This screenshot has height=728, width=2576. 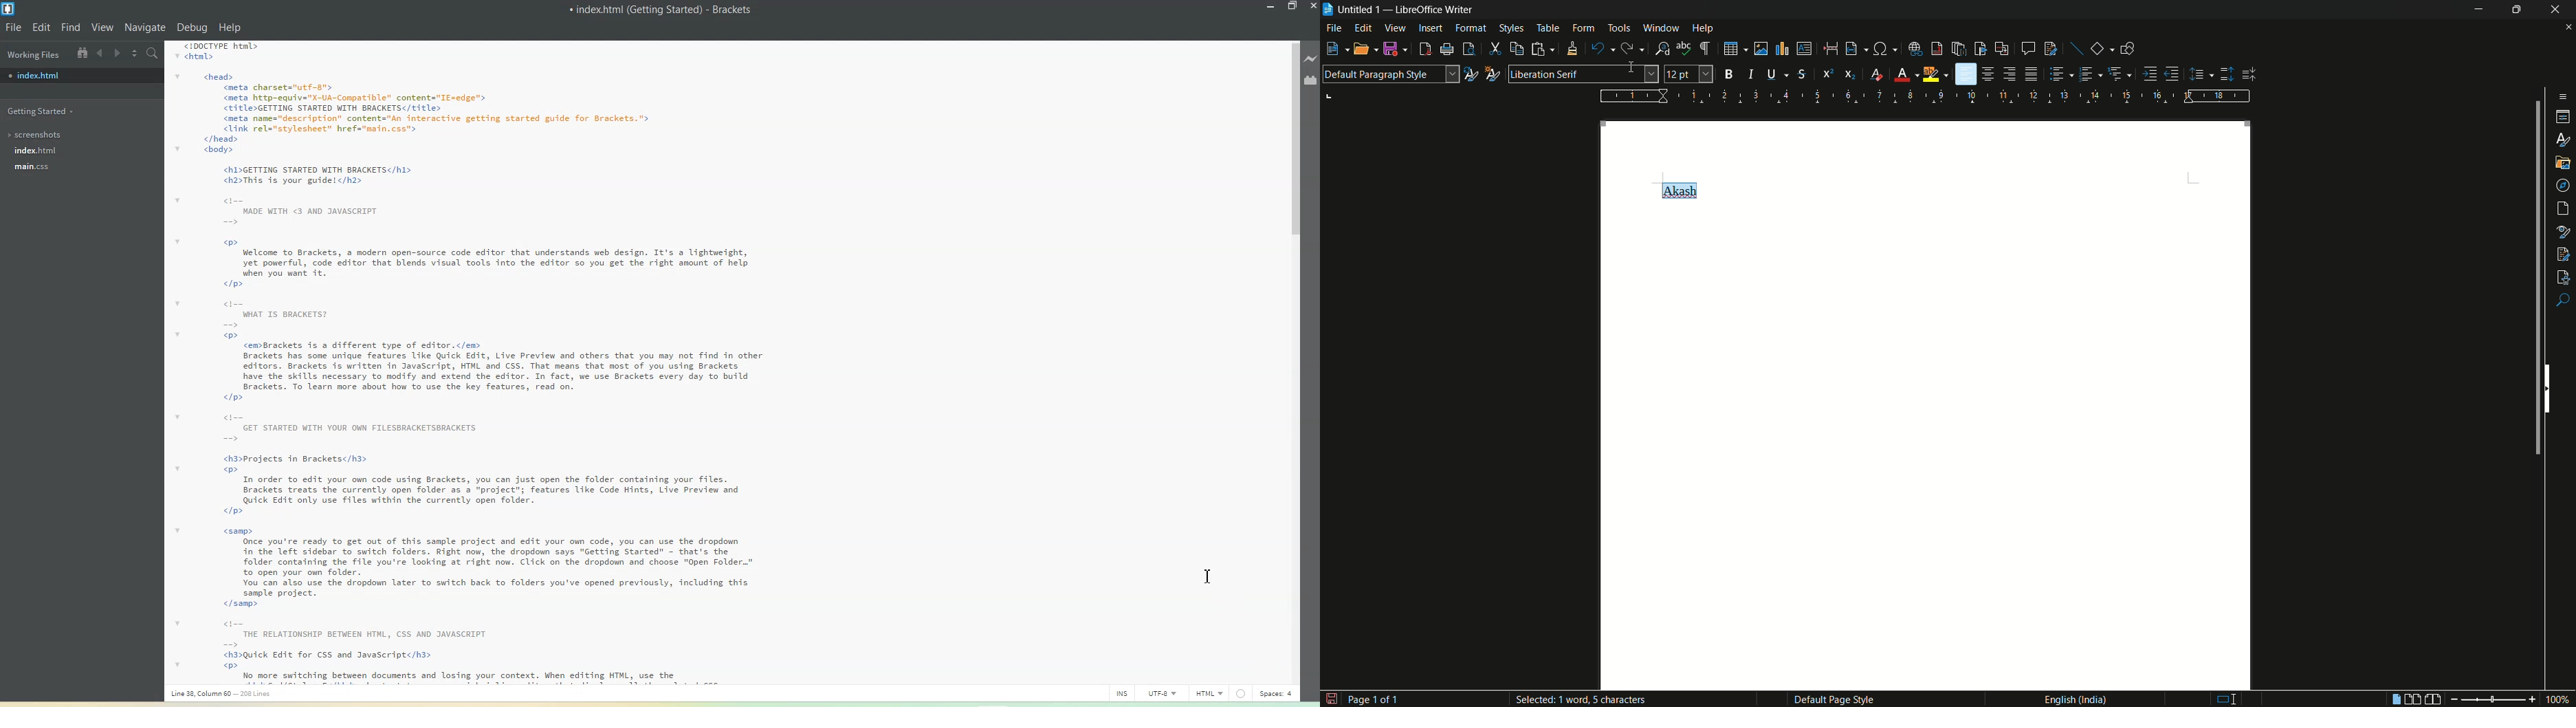 I want to click on find, so click(x=2563, y=301).